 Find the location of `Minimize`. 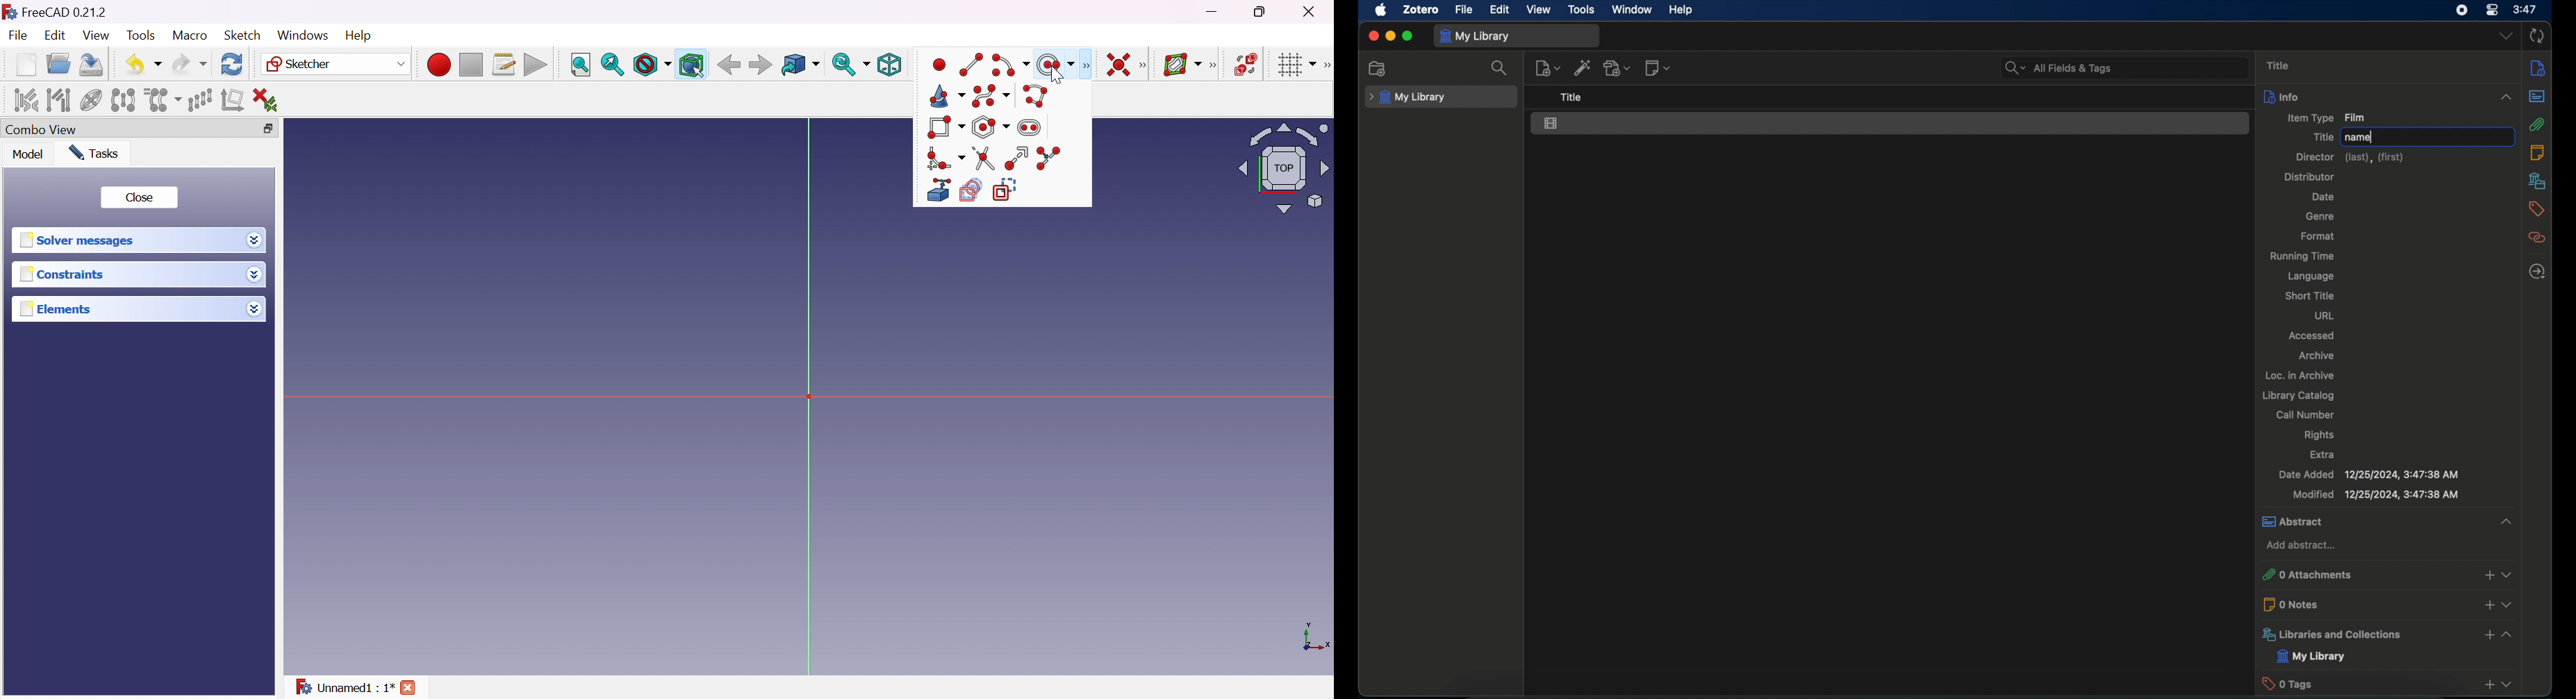

Minimize is located at coordinates (1215, 12).